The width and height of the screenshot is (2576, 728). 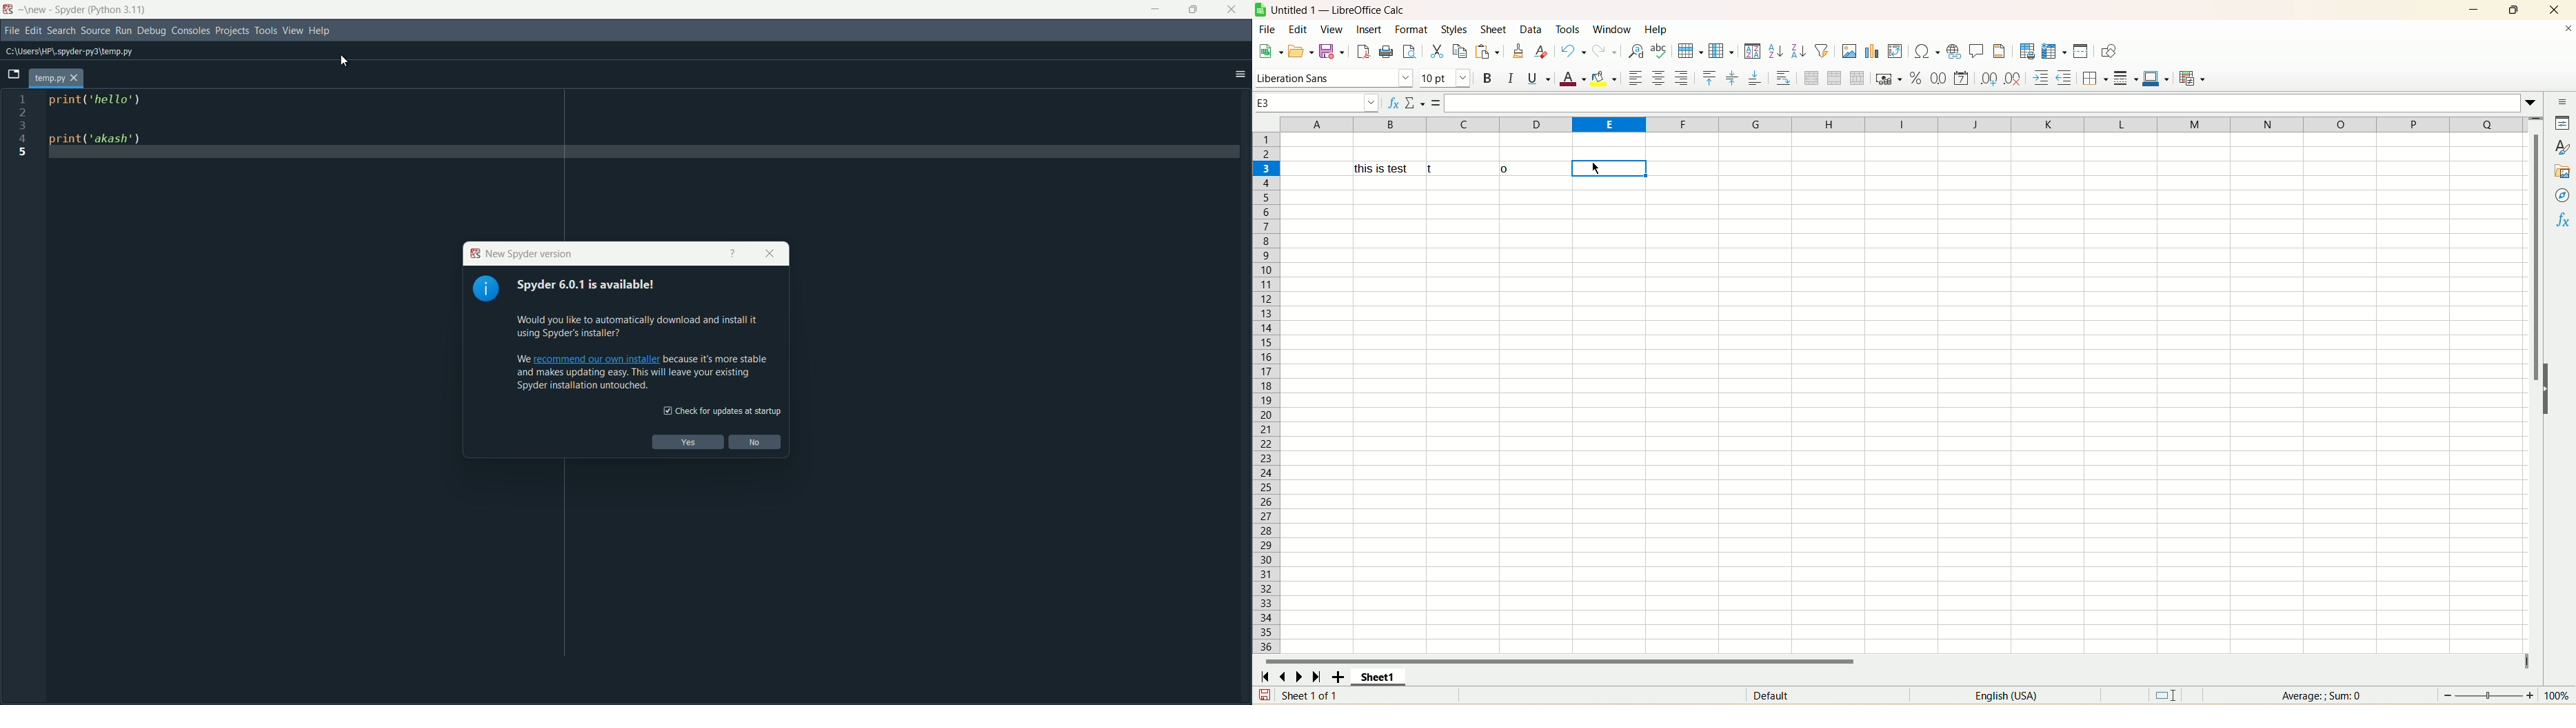 I want to click on window, so click(x=1609, y=28).